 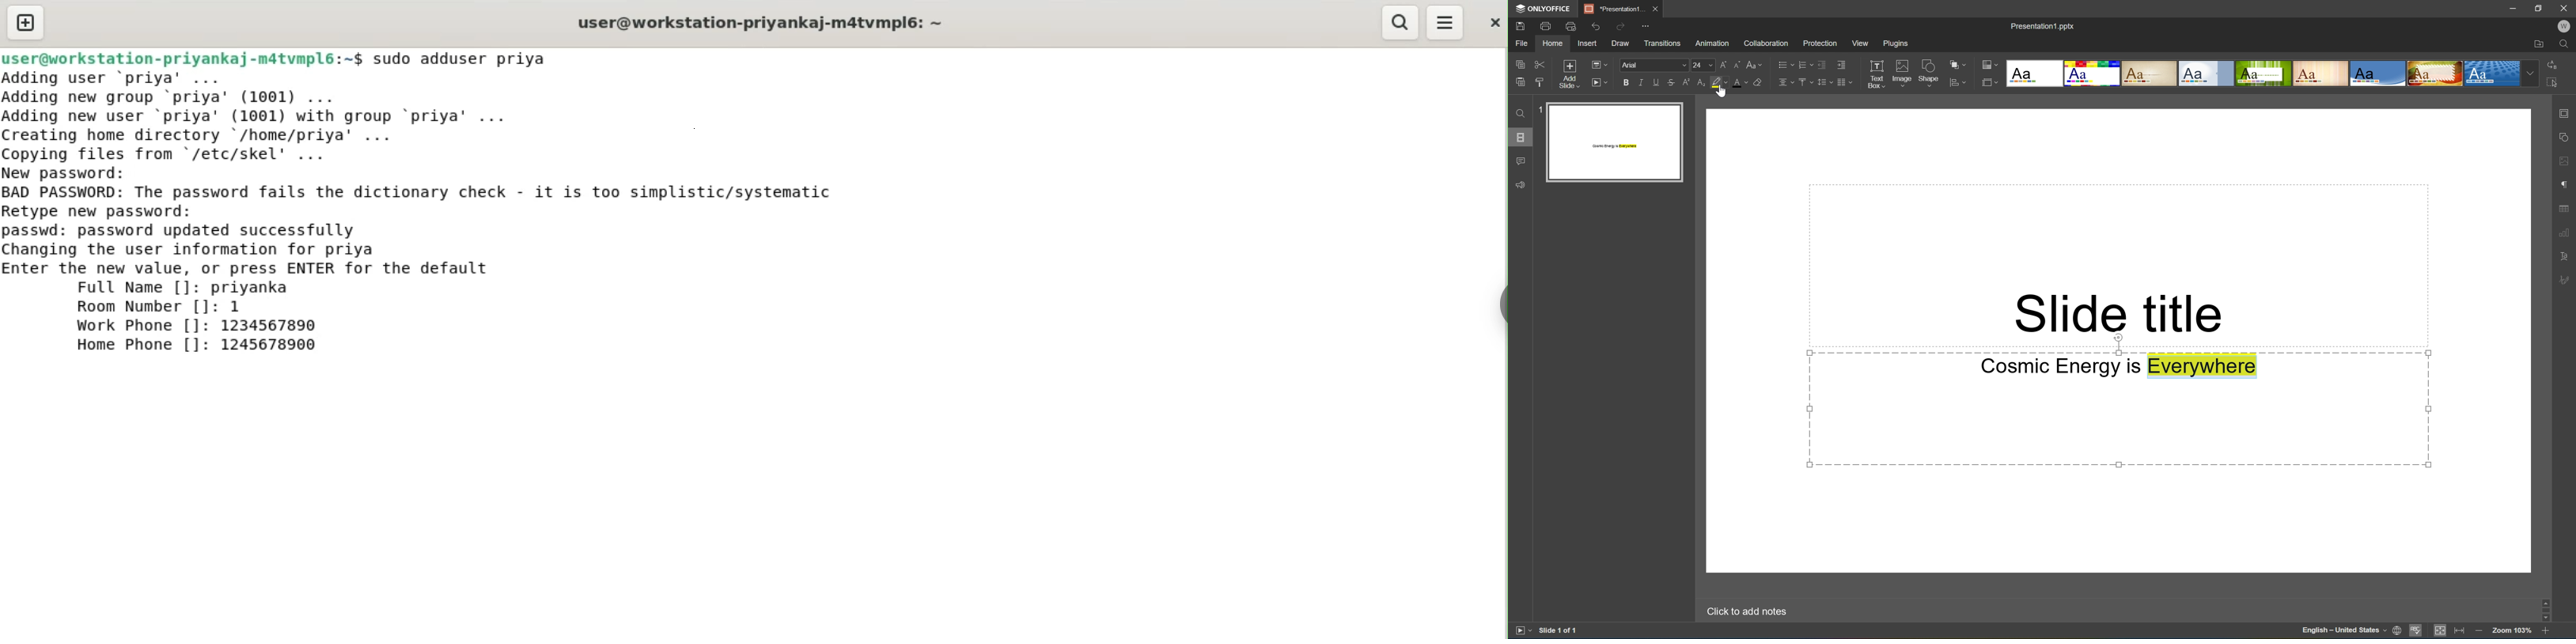 I want to click on ONLYOFFICE, so click(x=1545, y=10).